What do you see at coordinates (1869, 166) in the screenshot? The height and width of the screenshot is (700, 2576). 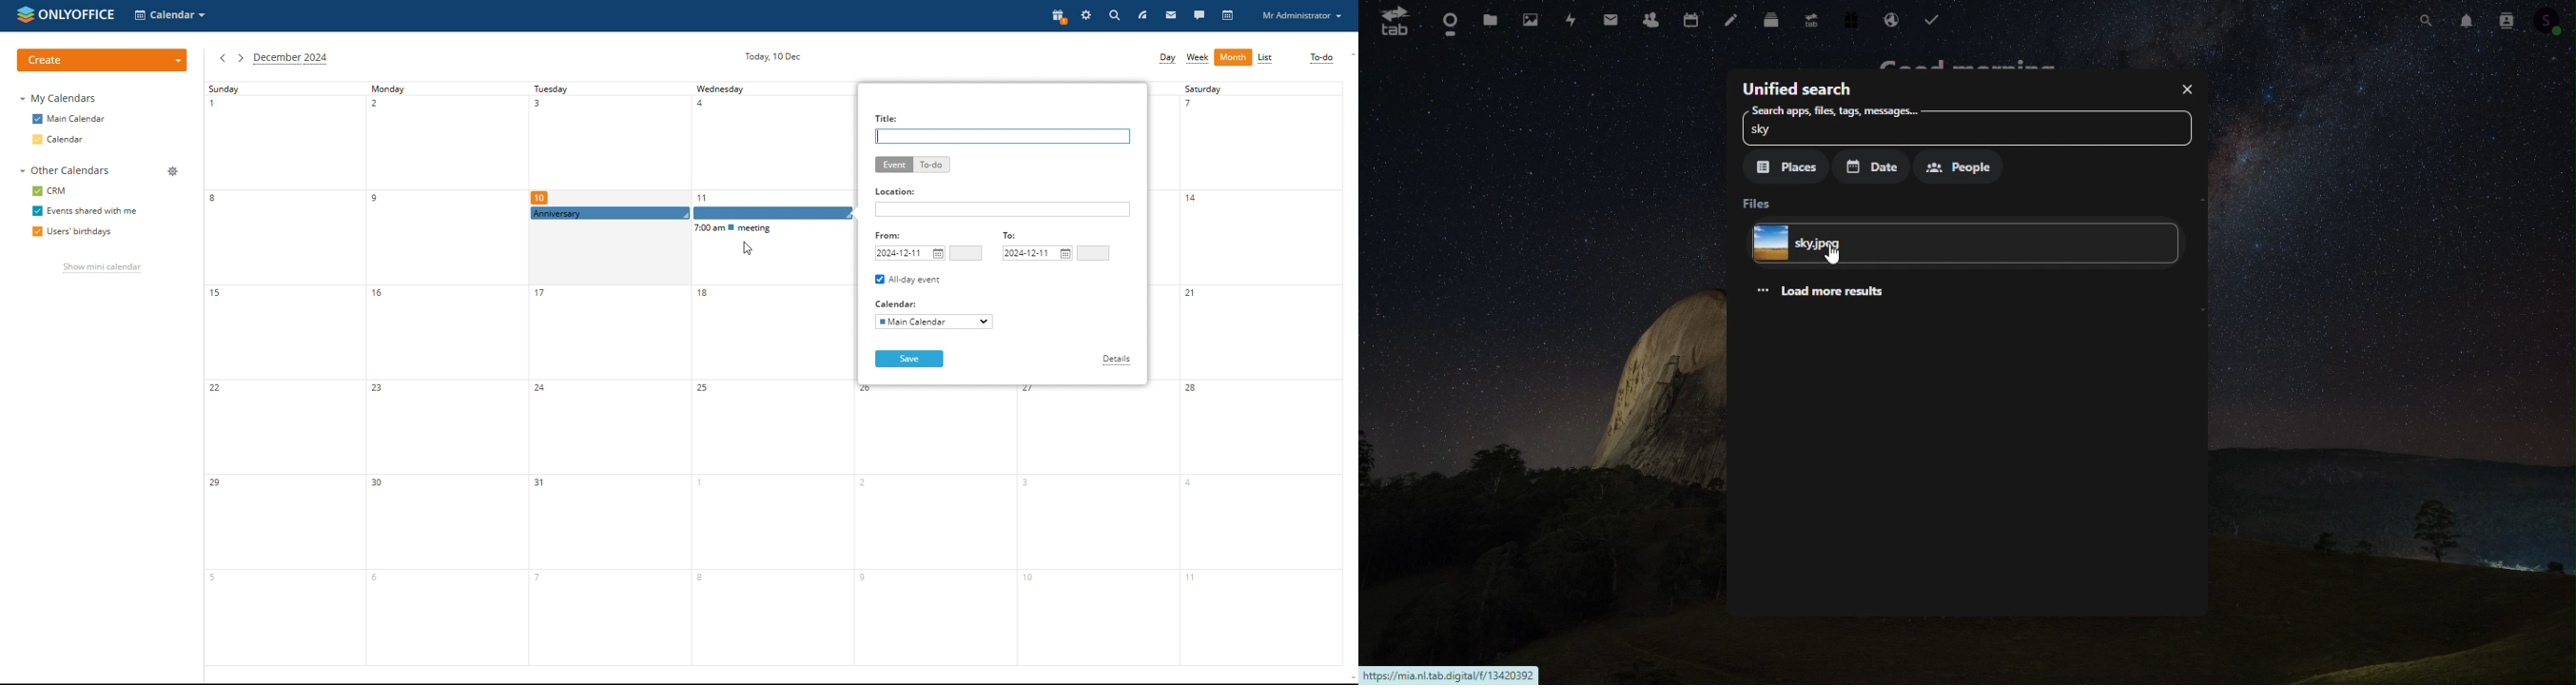 I see `Date` at bounding box center [1869, 166].